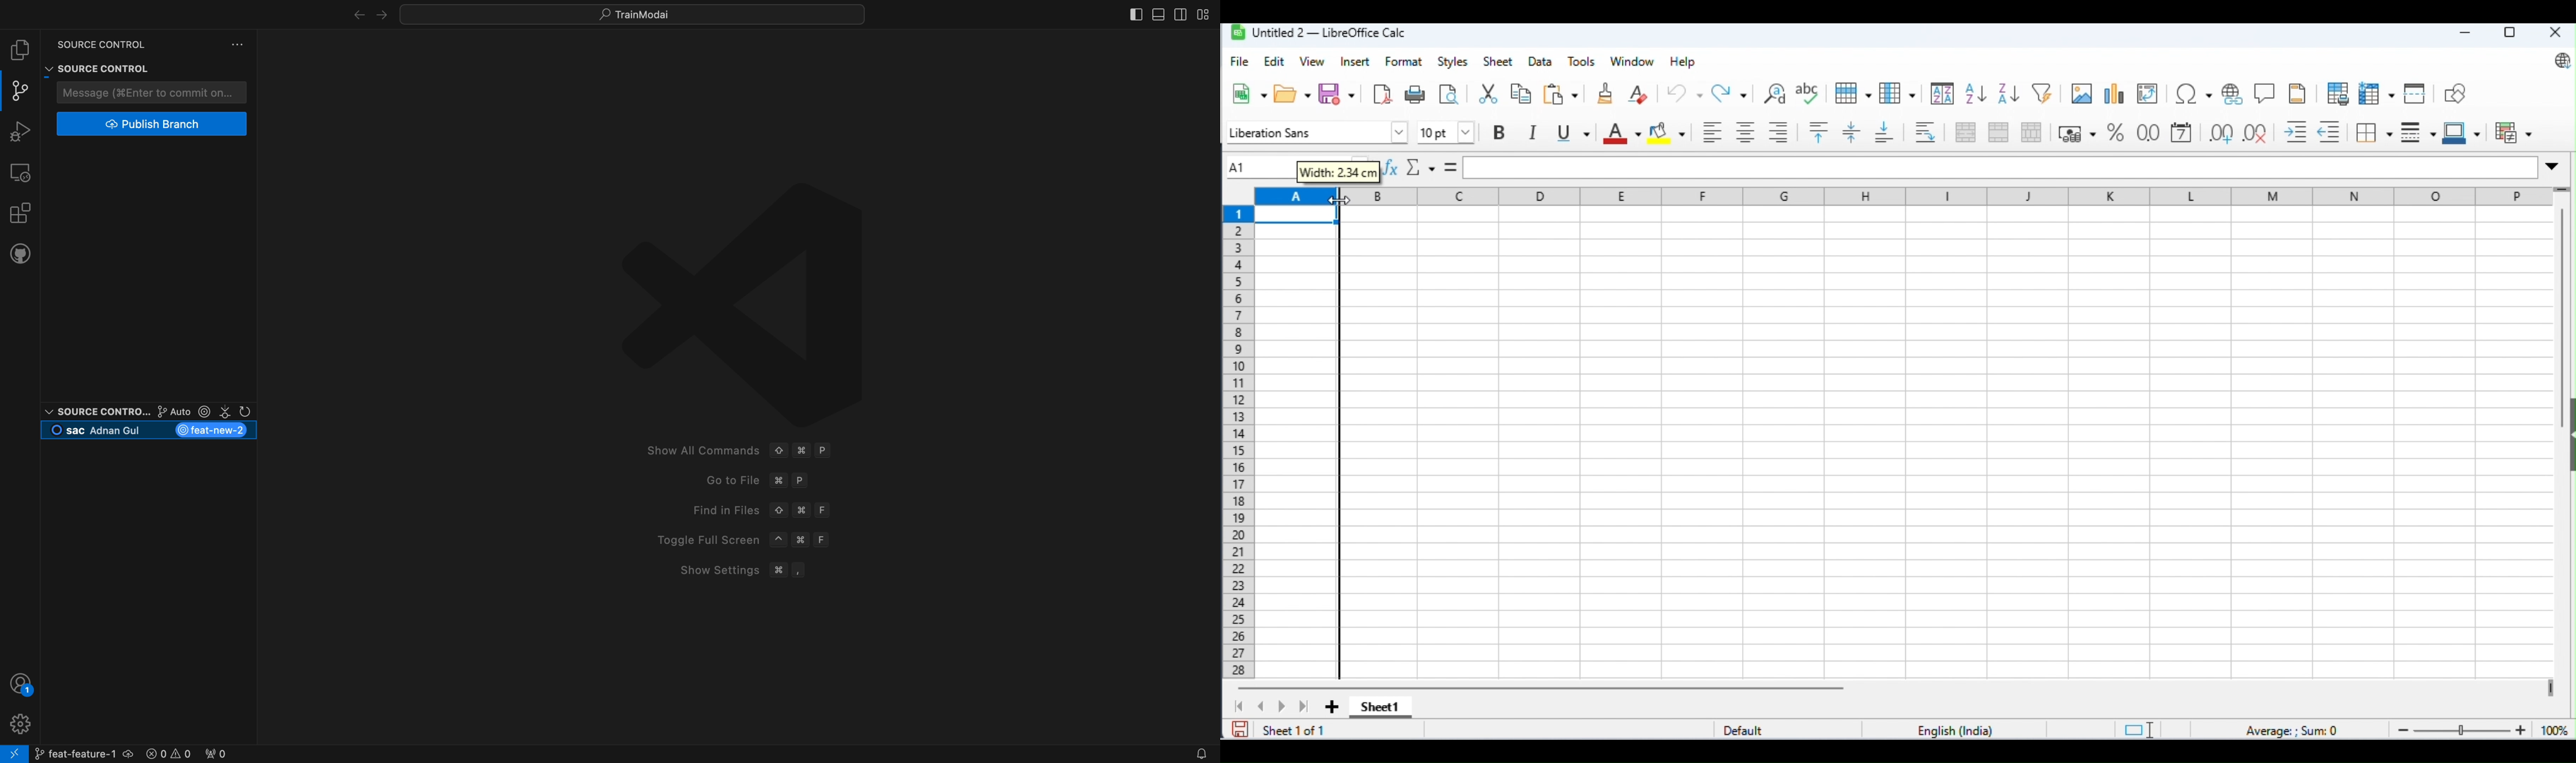 The height and width of the screenshot is (784, 2576). Describe the element at coordinates (1683, 62) in the screenshot. I see `help` at that location.